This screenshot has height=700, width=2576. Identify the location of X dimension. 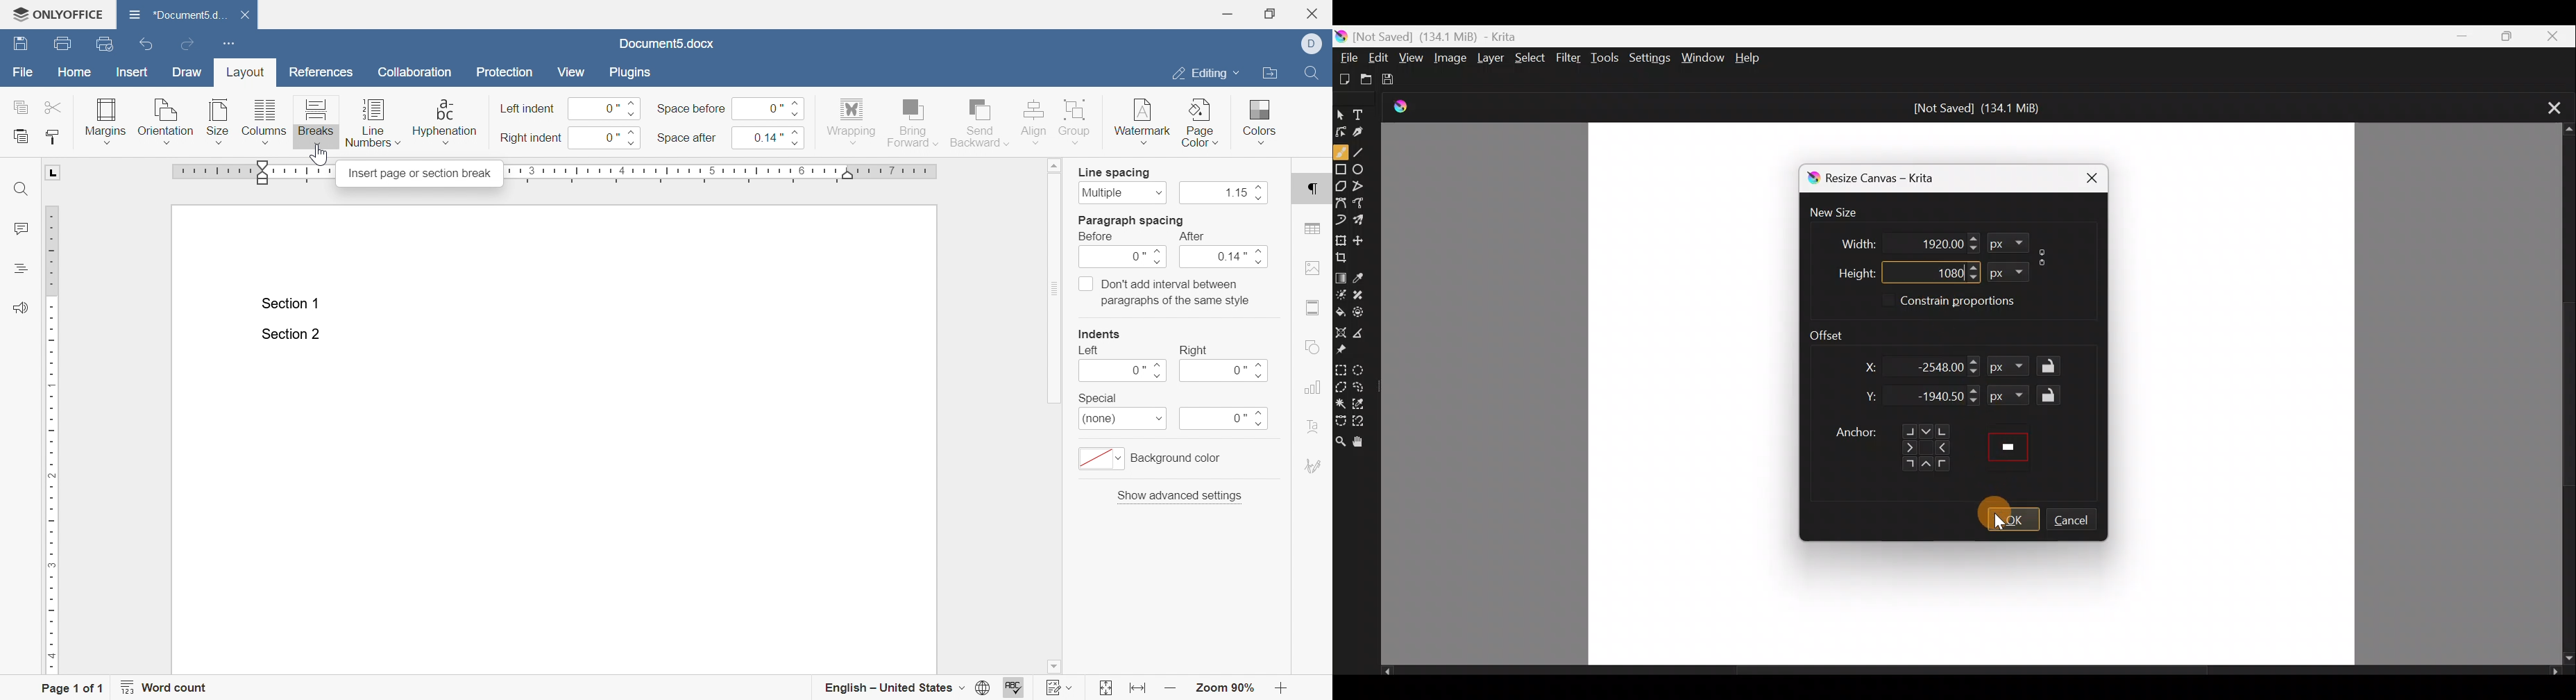
(1862, 367).